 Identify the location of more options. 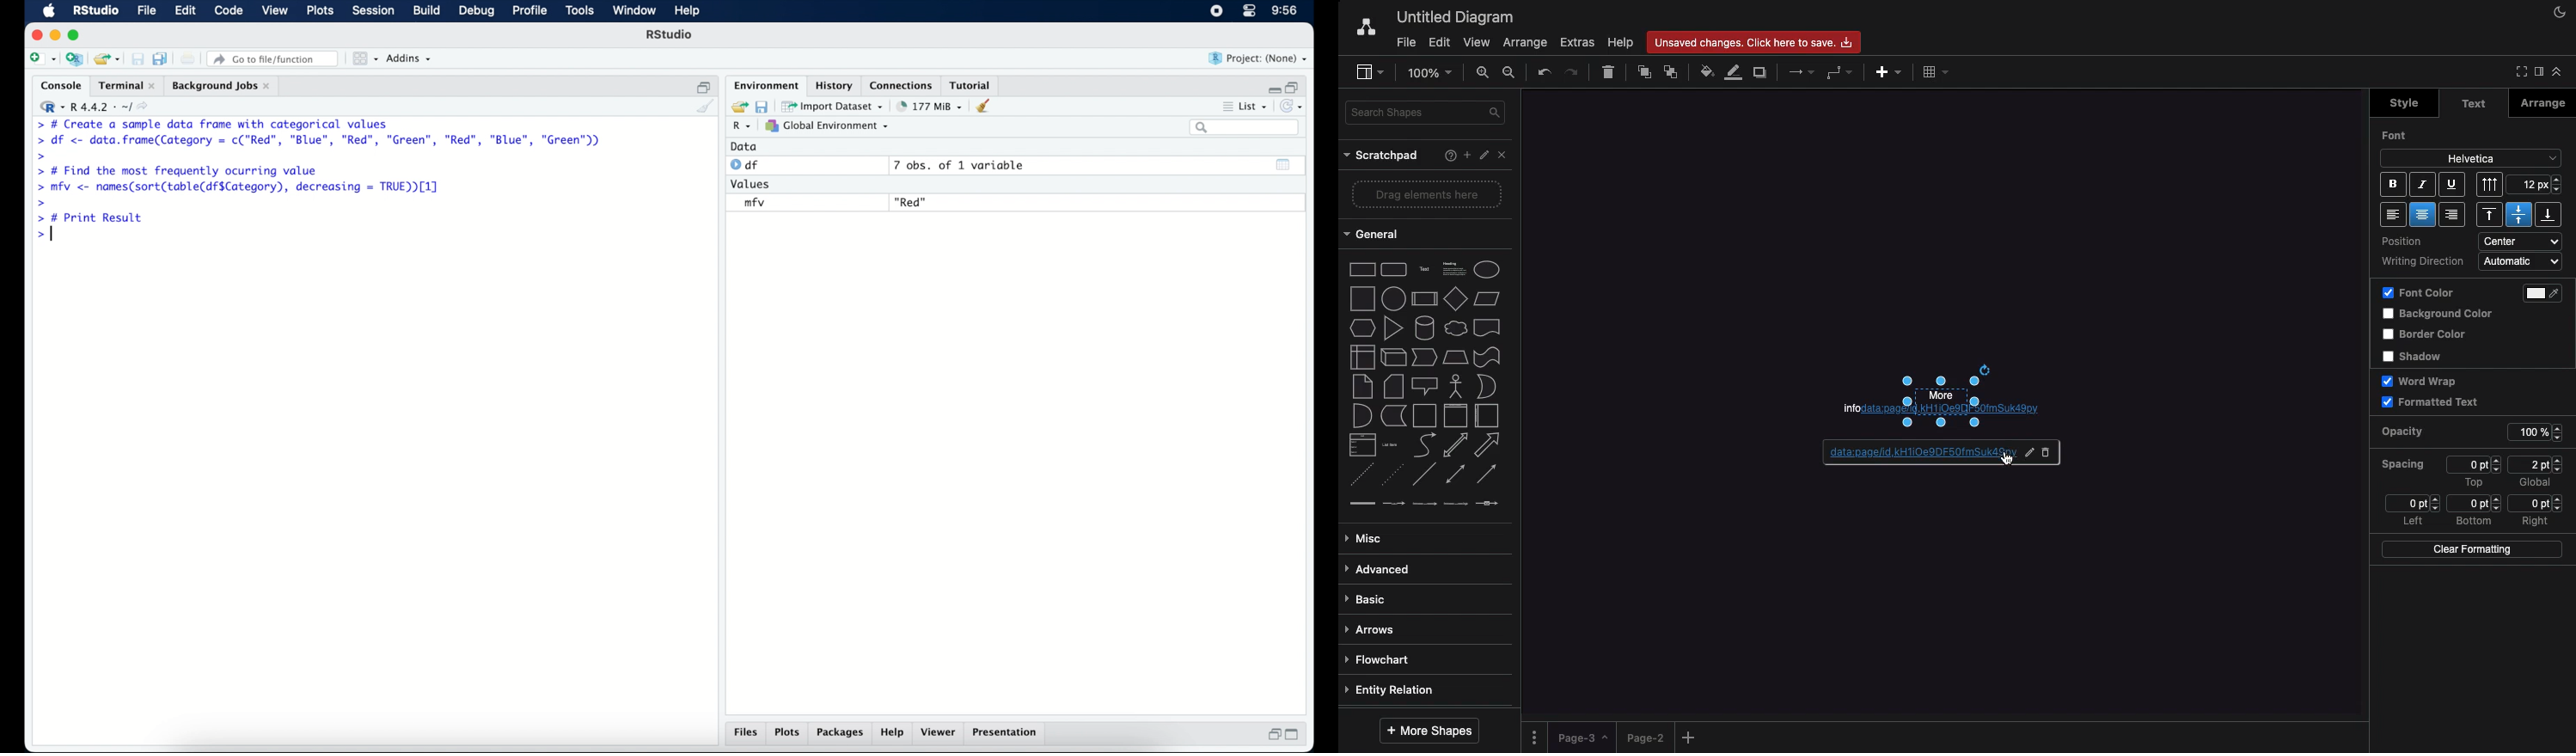
(1226, 105).